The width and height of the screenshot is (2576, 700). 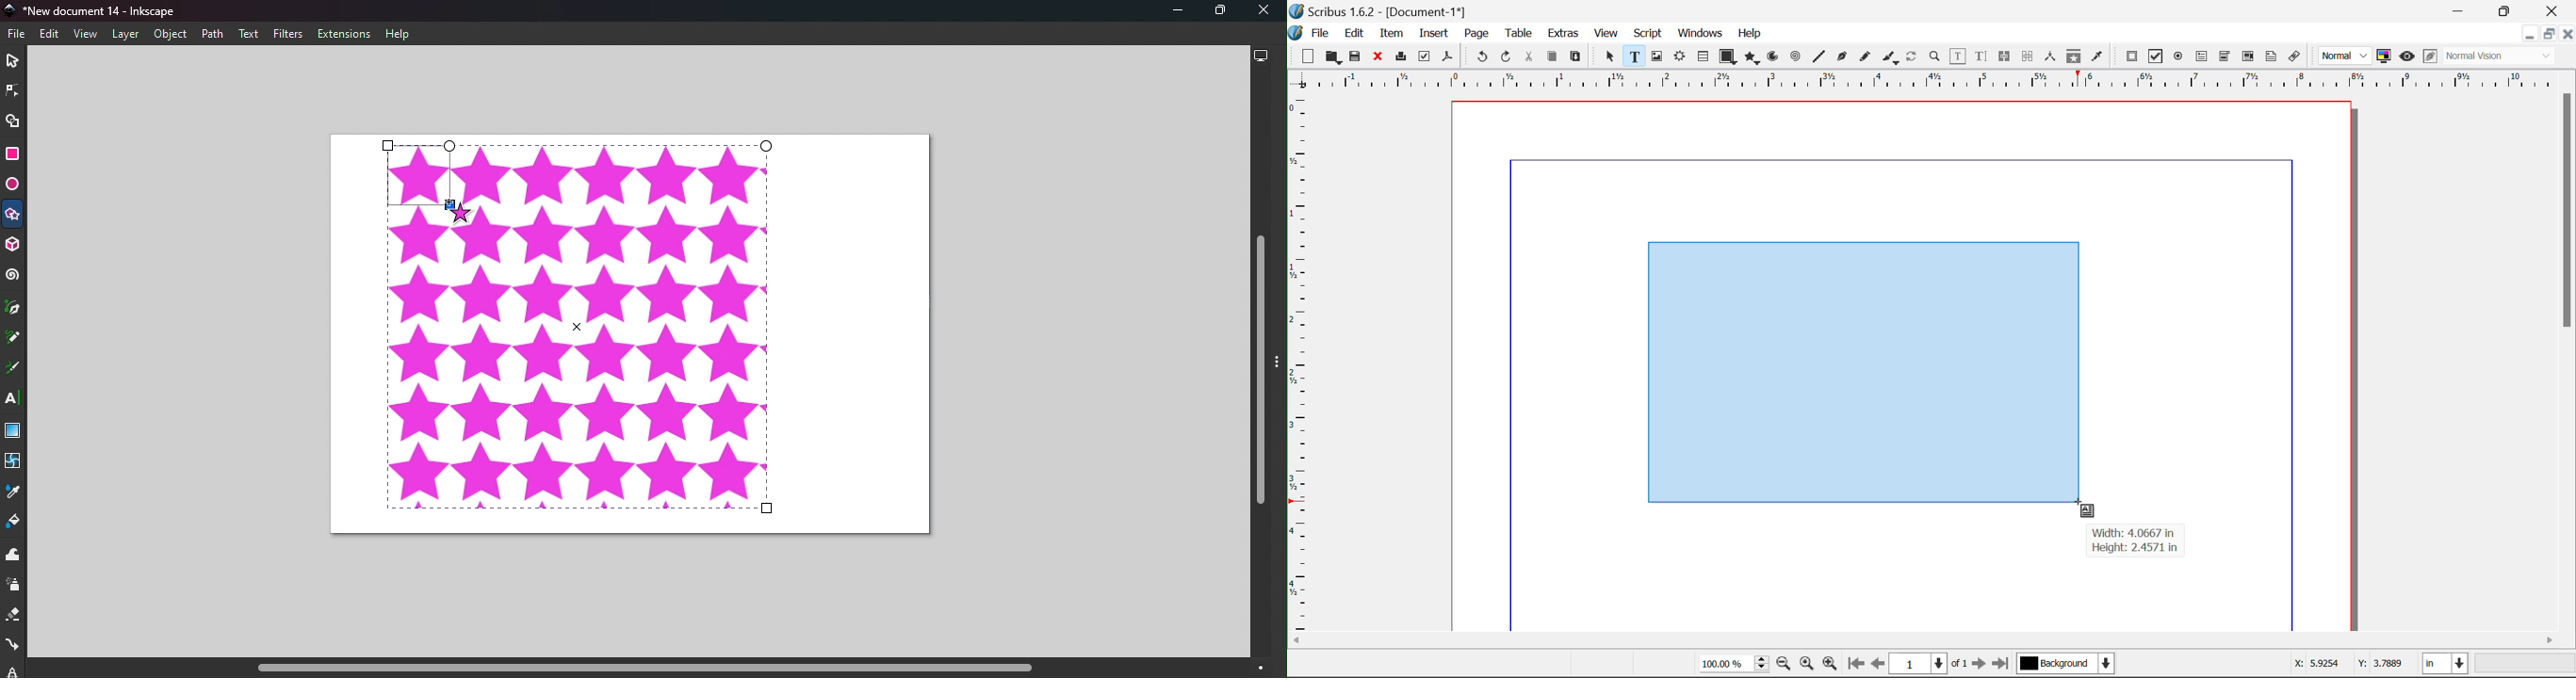 I want to click on Arc, so click(x=1774, y=58).